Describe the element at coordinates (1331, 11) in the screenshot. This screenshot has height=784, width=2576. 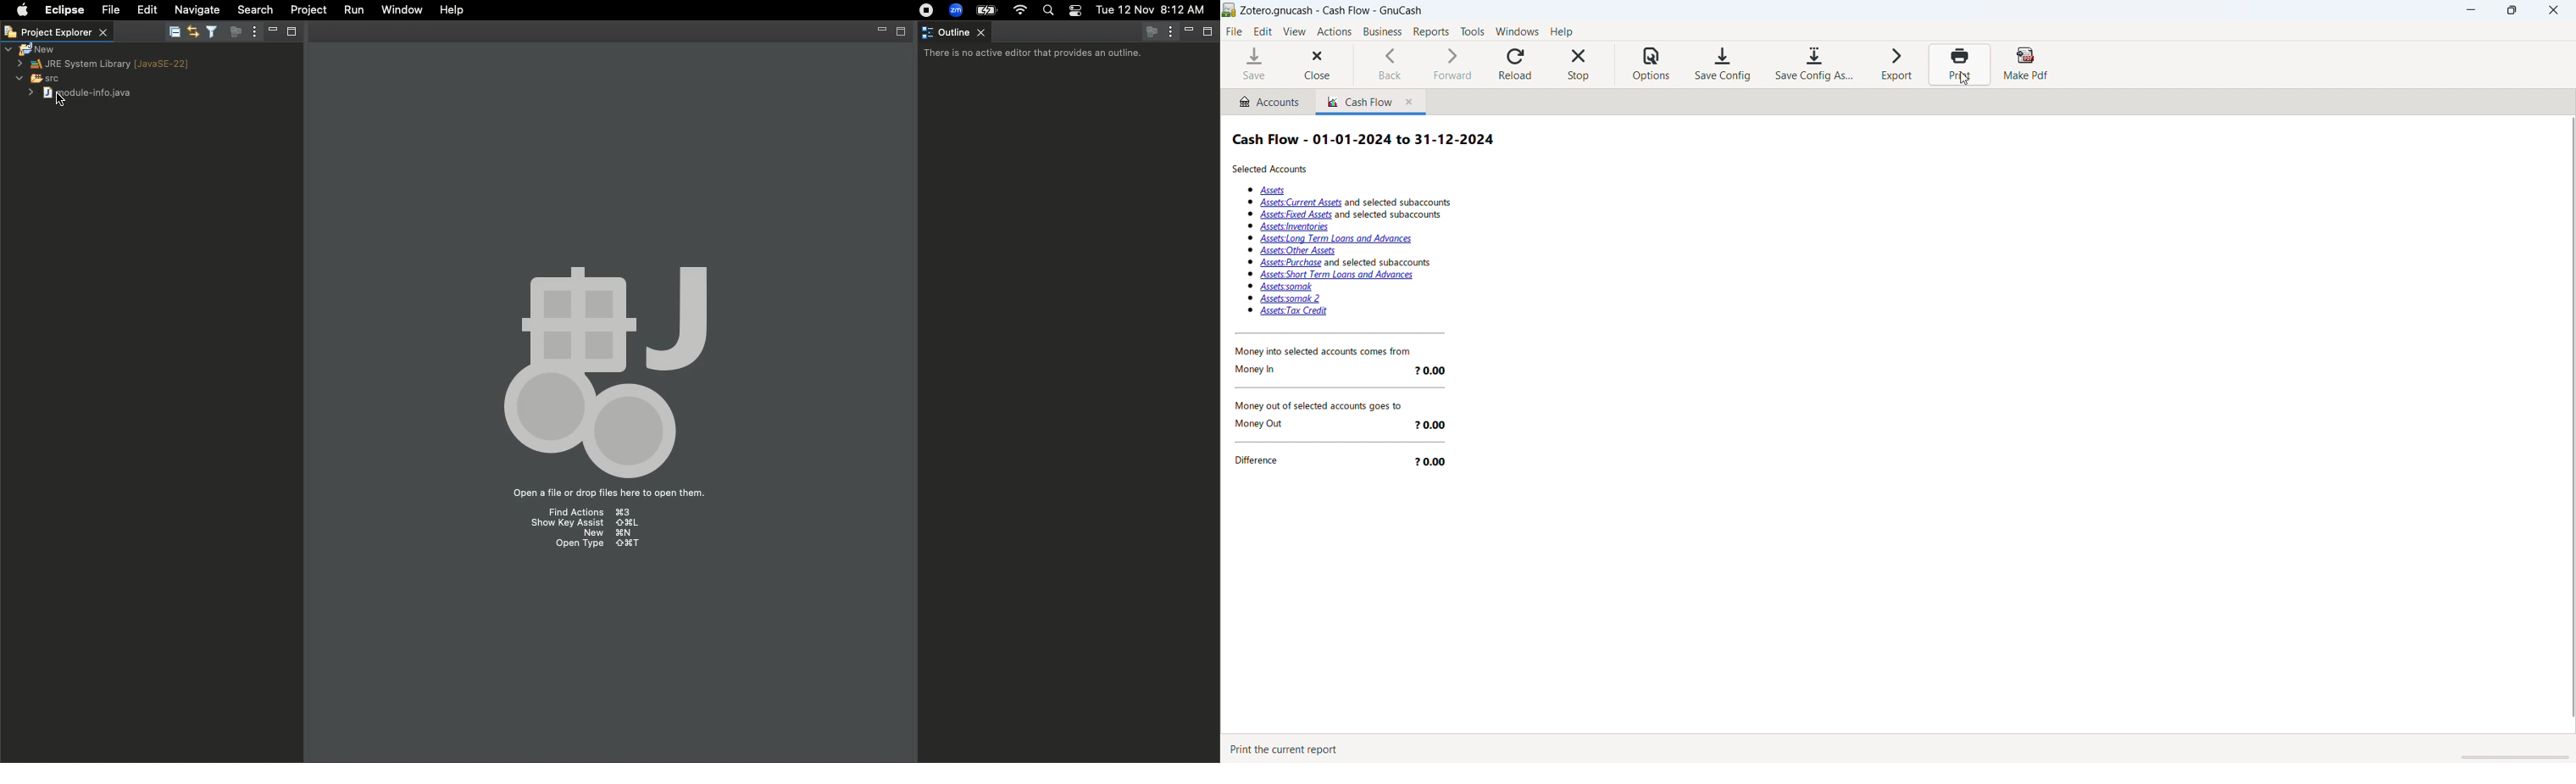
I see `title` at that location.